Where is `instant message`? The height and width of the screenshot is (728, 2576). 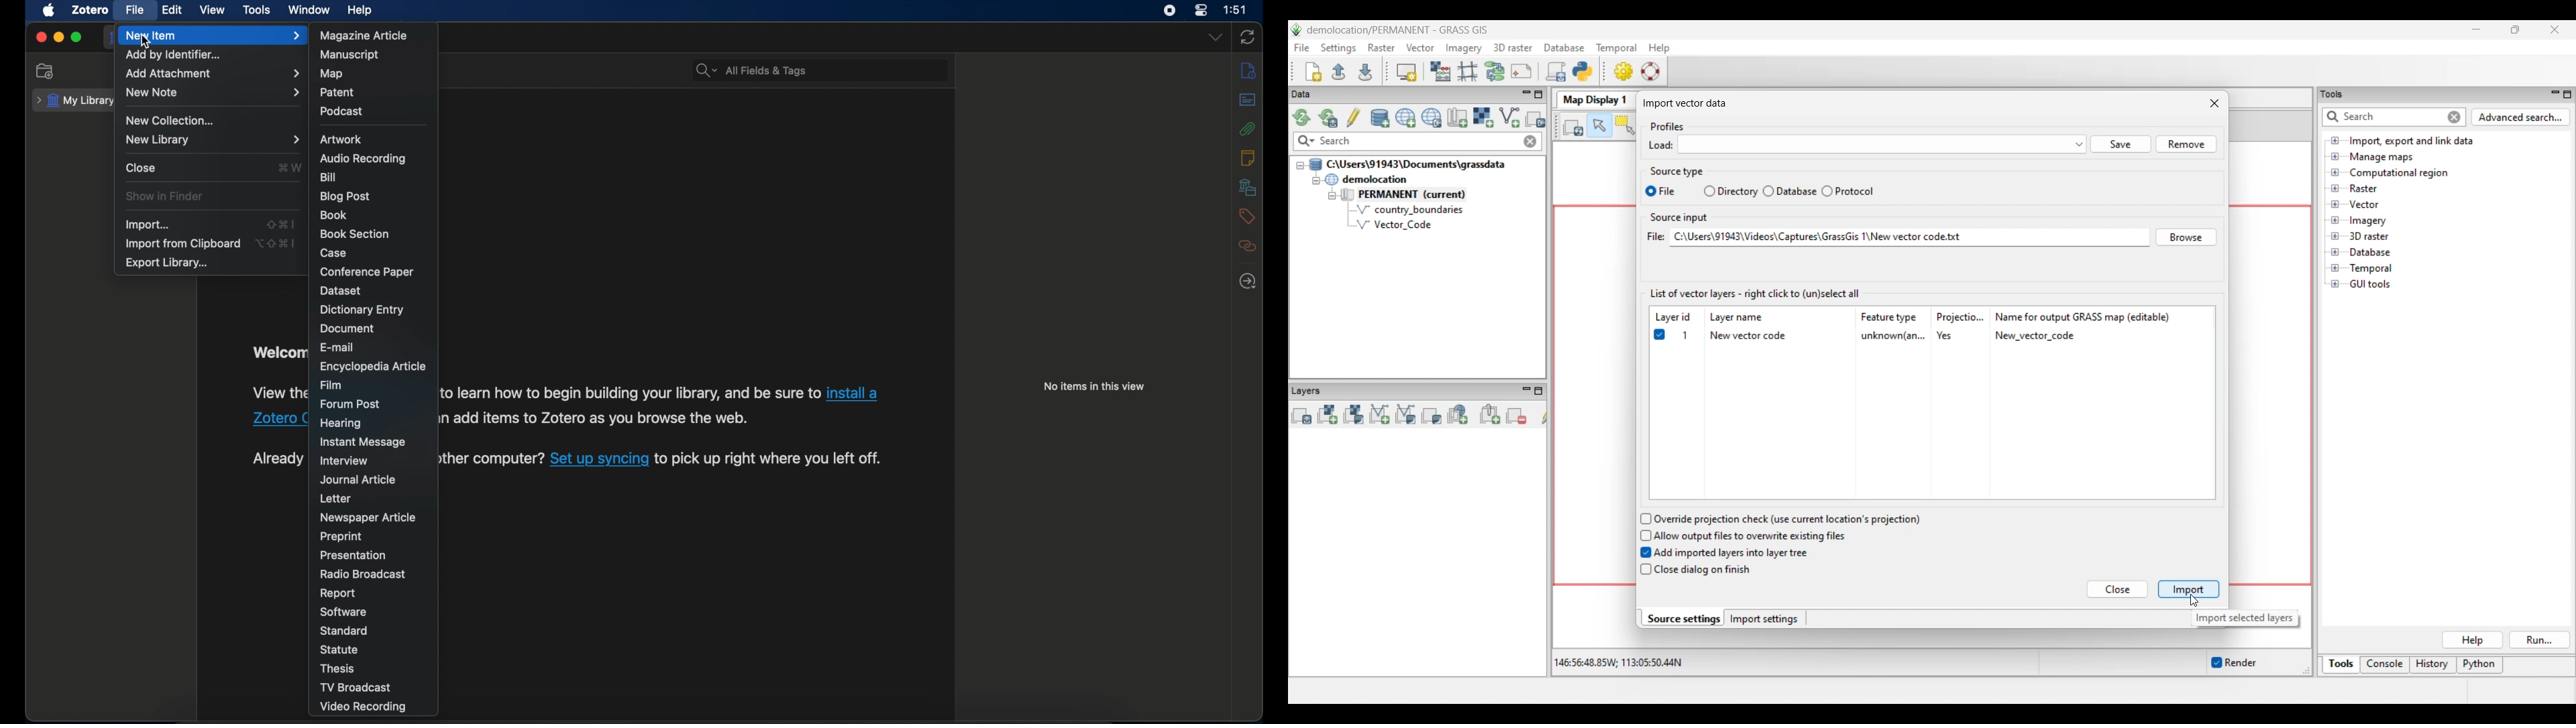
instant message is located at coordinates (362, 442).